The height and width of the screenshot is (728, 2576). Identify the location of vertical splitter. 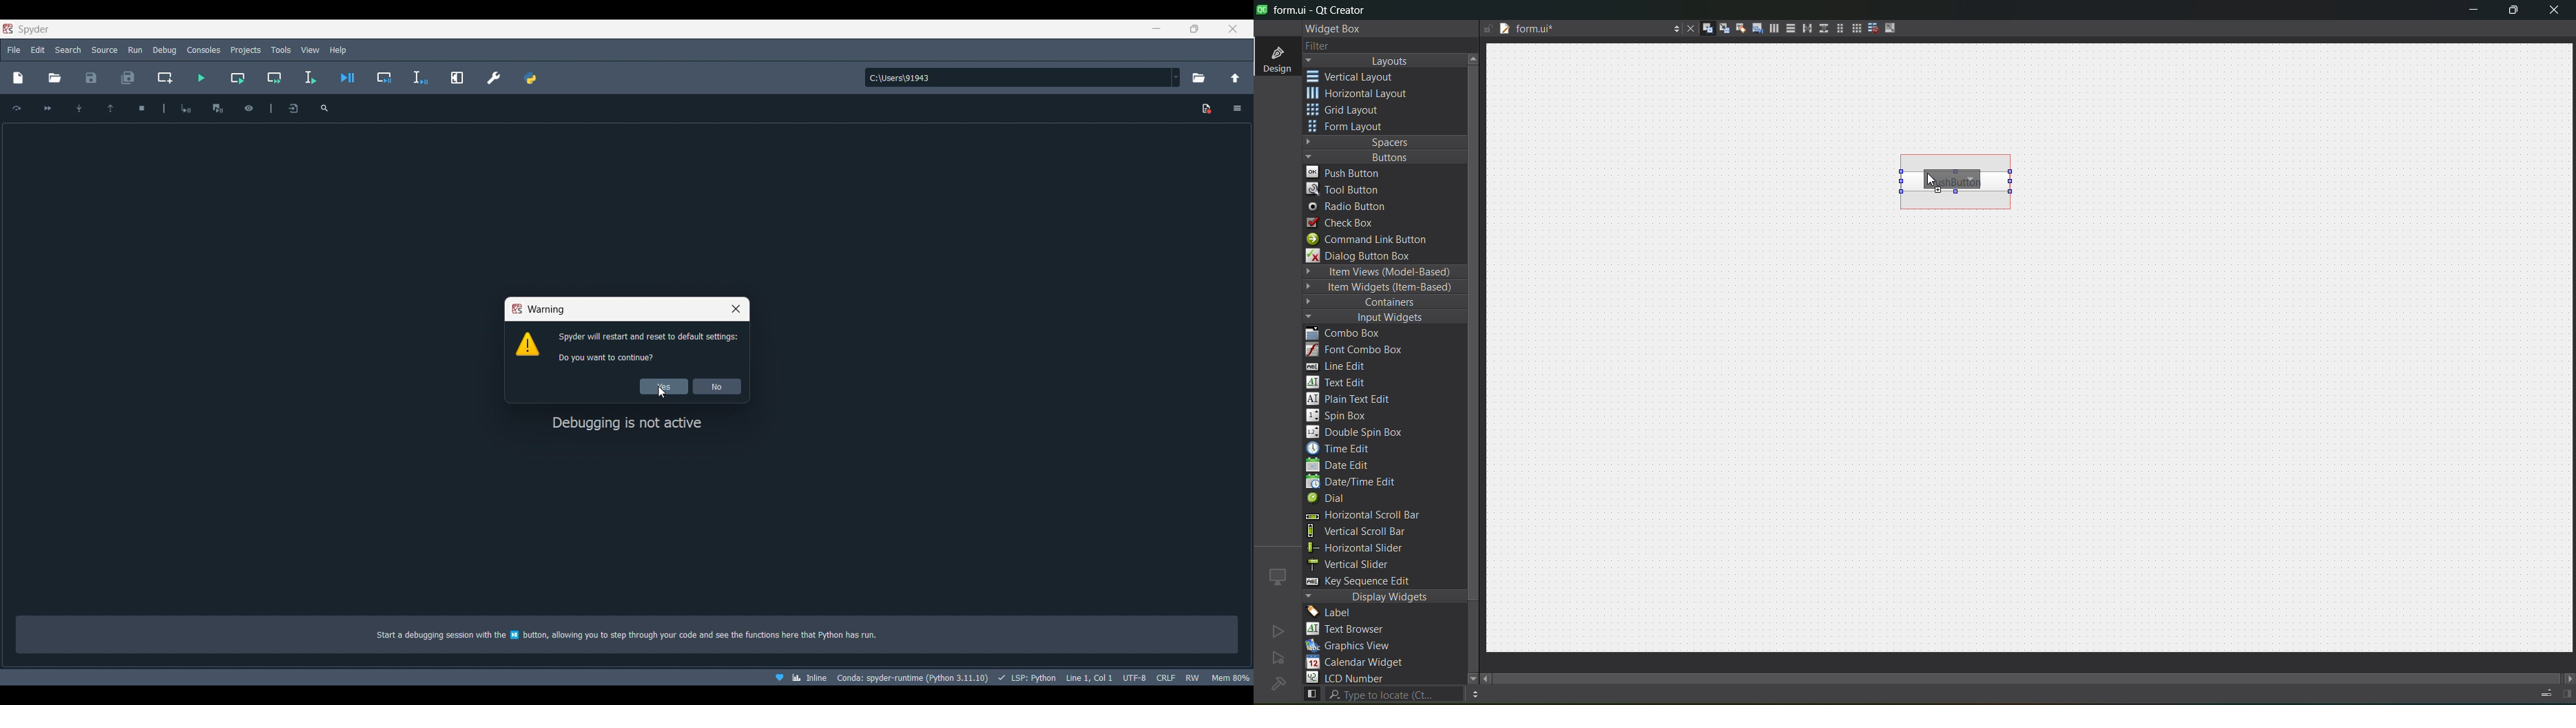
(1822, 31).